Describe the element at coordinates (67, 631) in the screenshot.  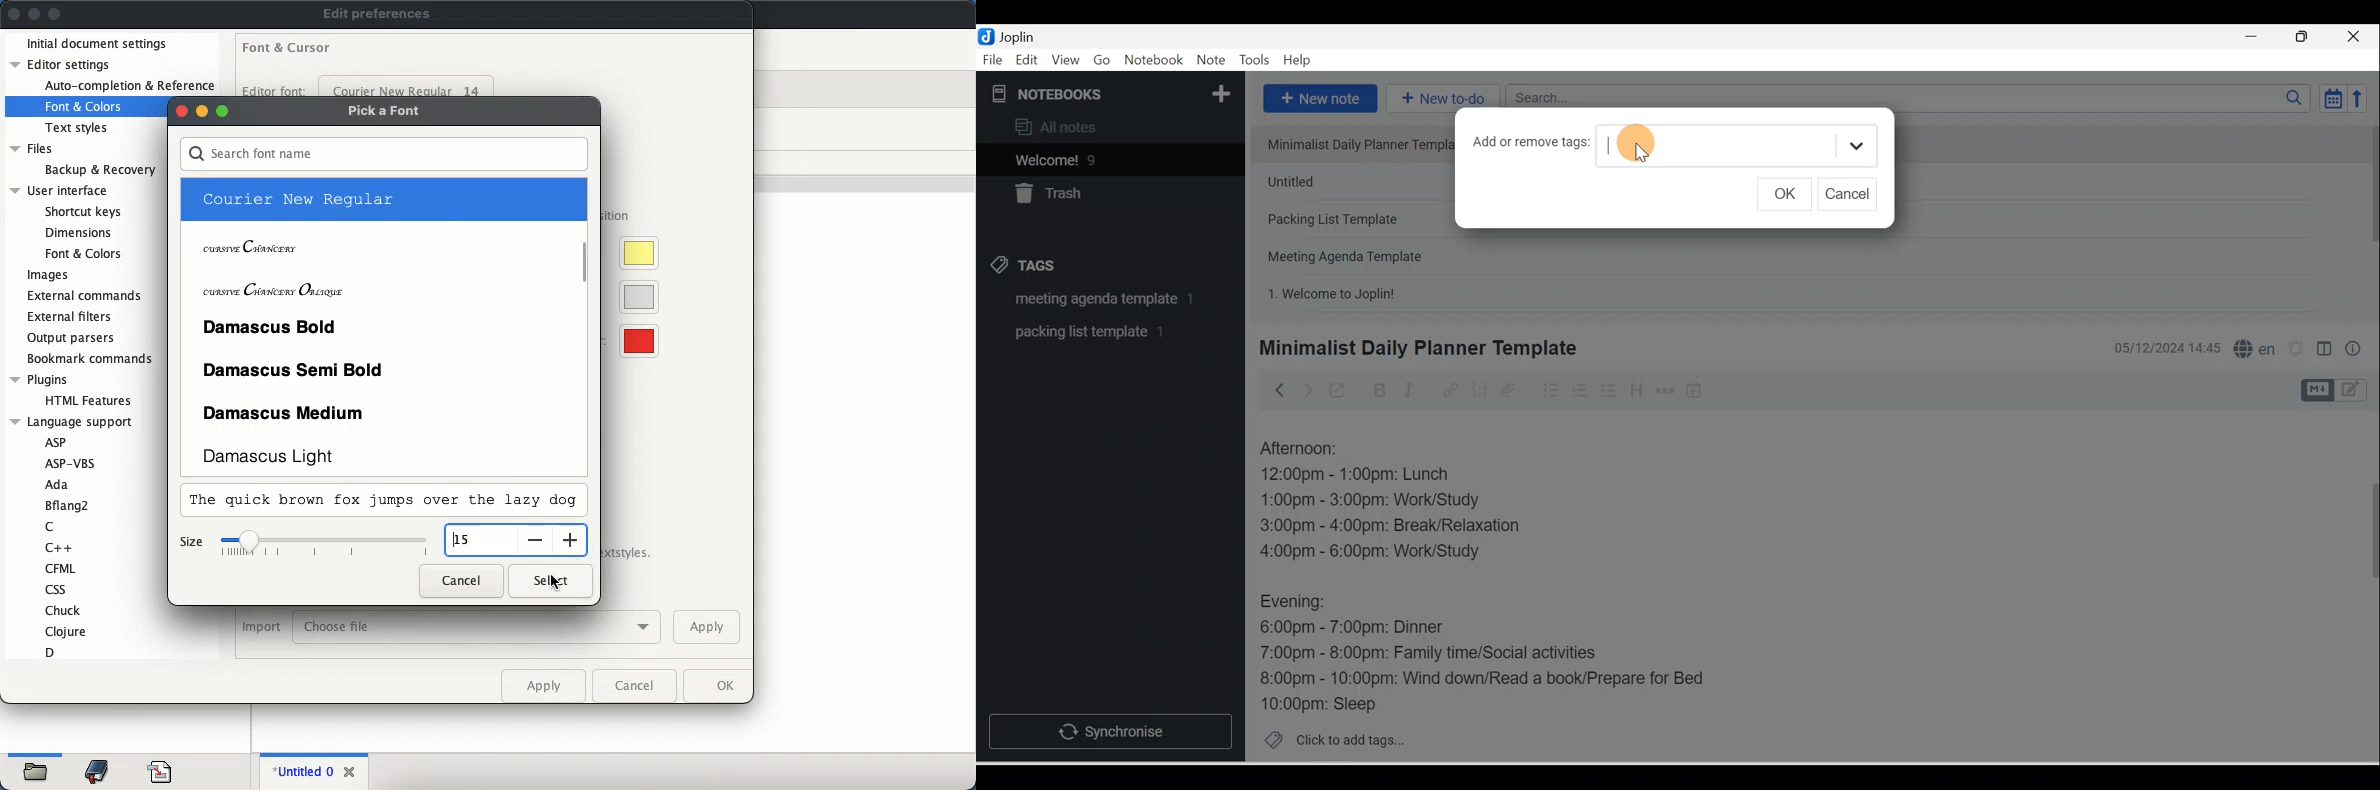
I see `clojure` at that location.